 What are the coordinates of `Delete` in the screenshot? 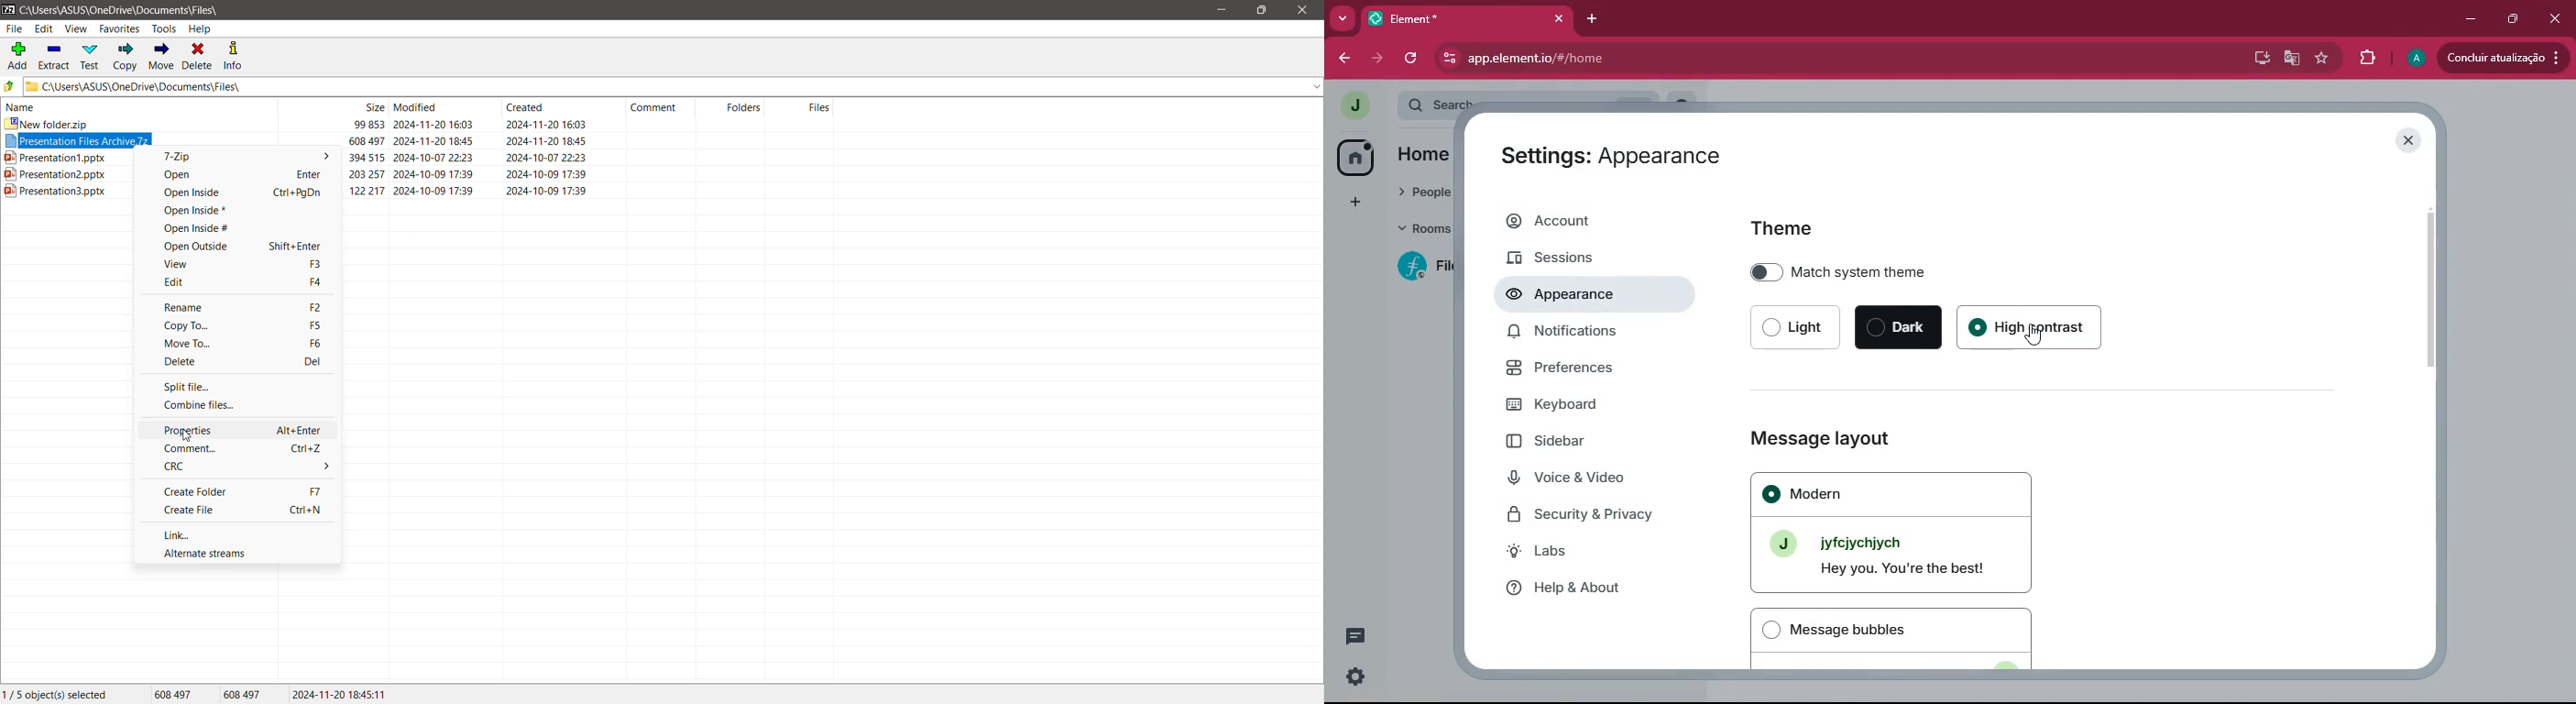 It's located at (199, 362).